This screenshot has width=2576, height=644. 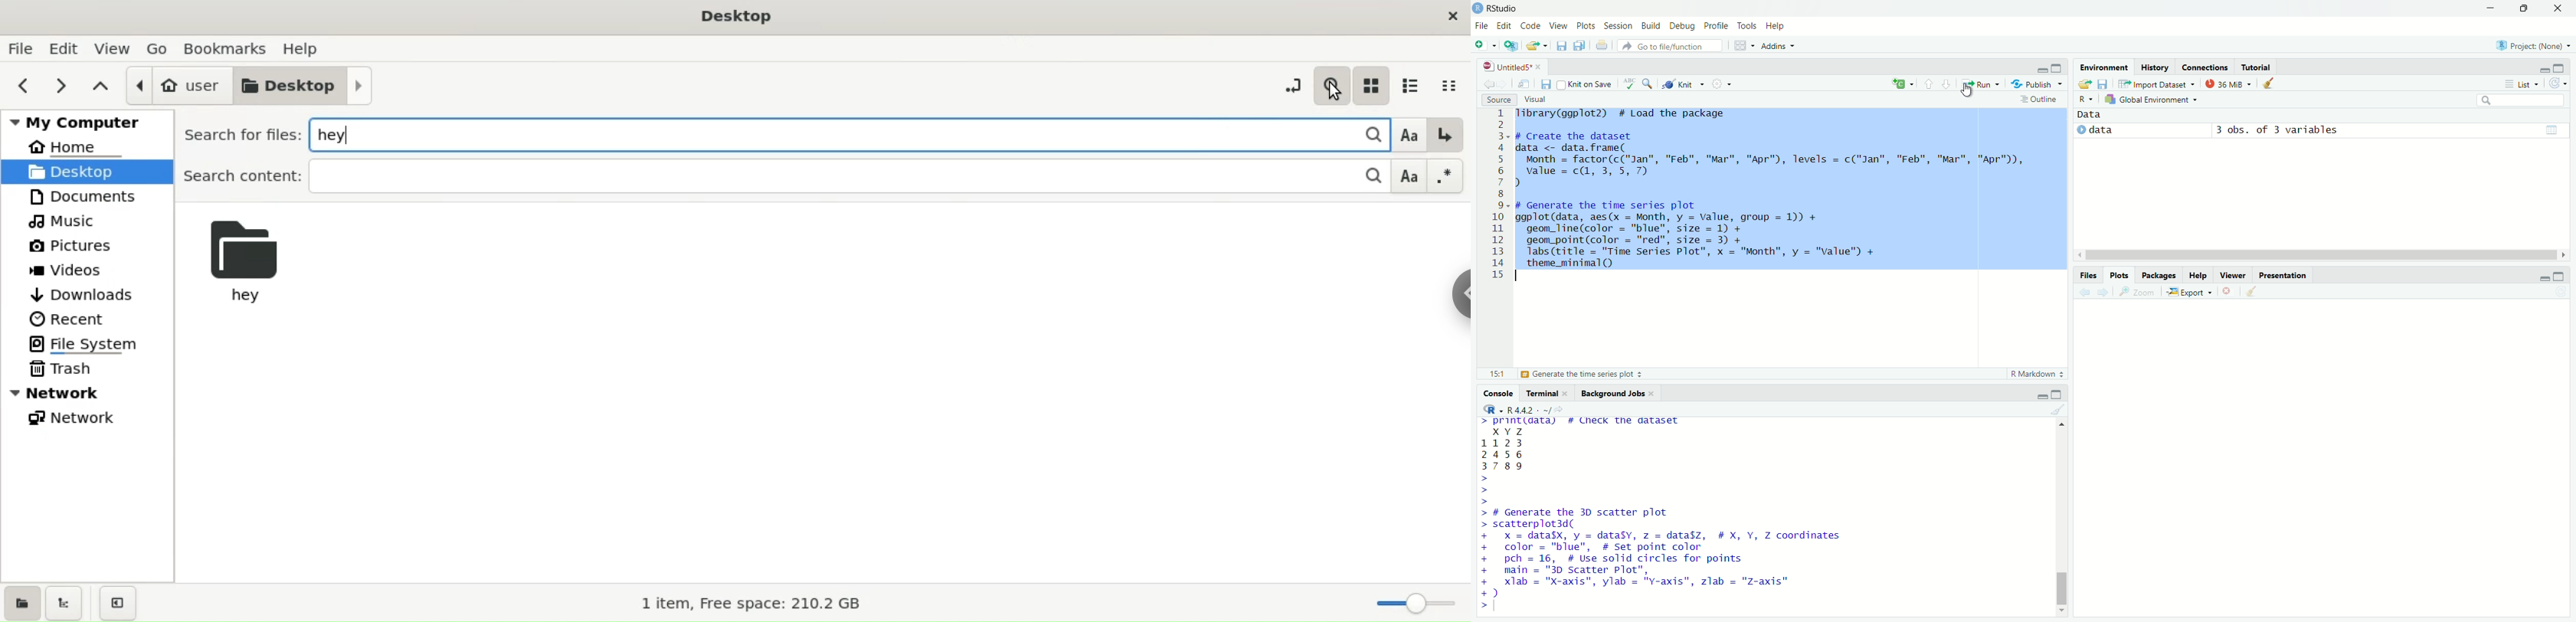 What do you see at coordinates (1501, 65) in the screenshot?
I see `untitled5` at bounding box center [1501, 65].